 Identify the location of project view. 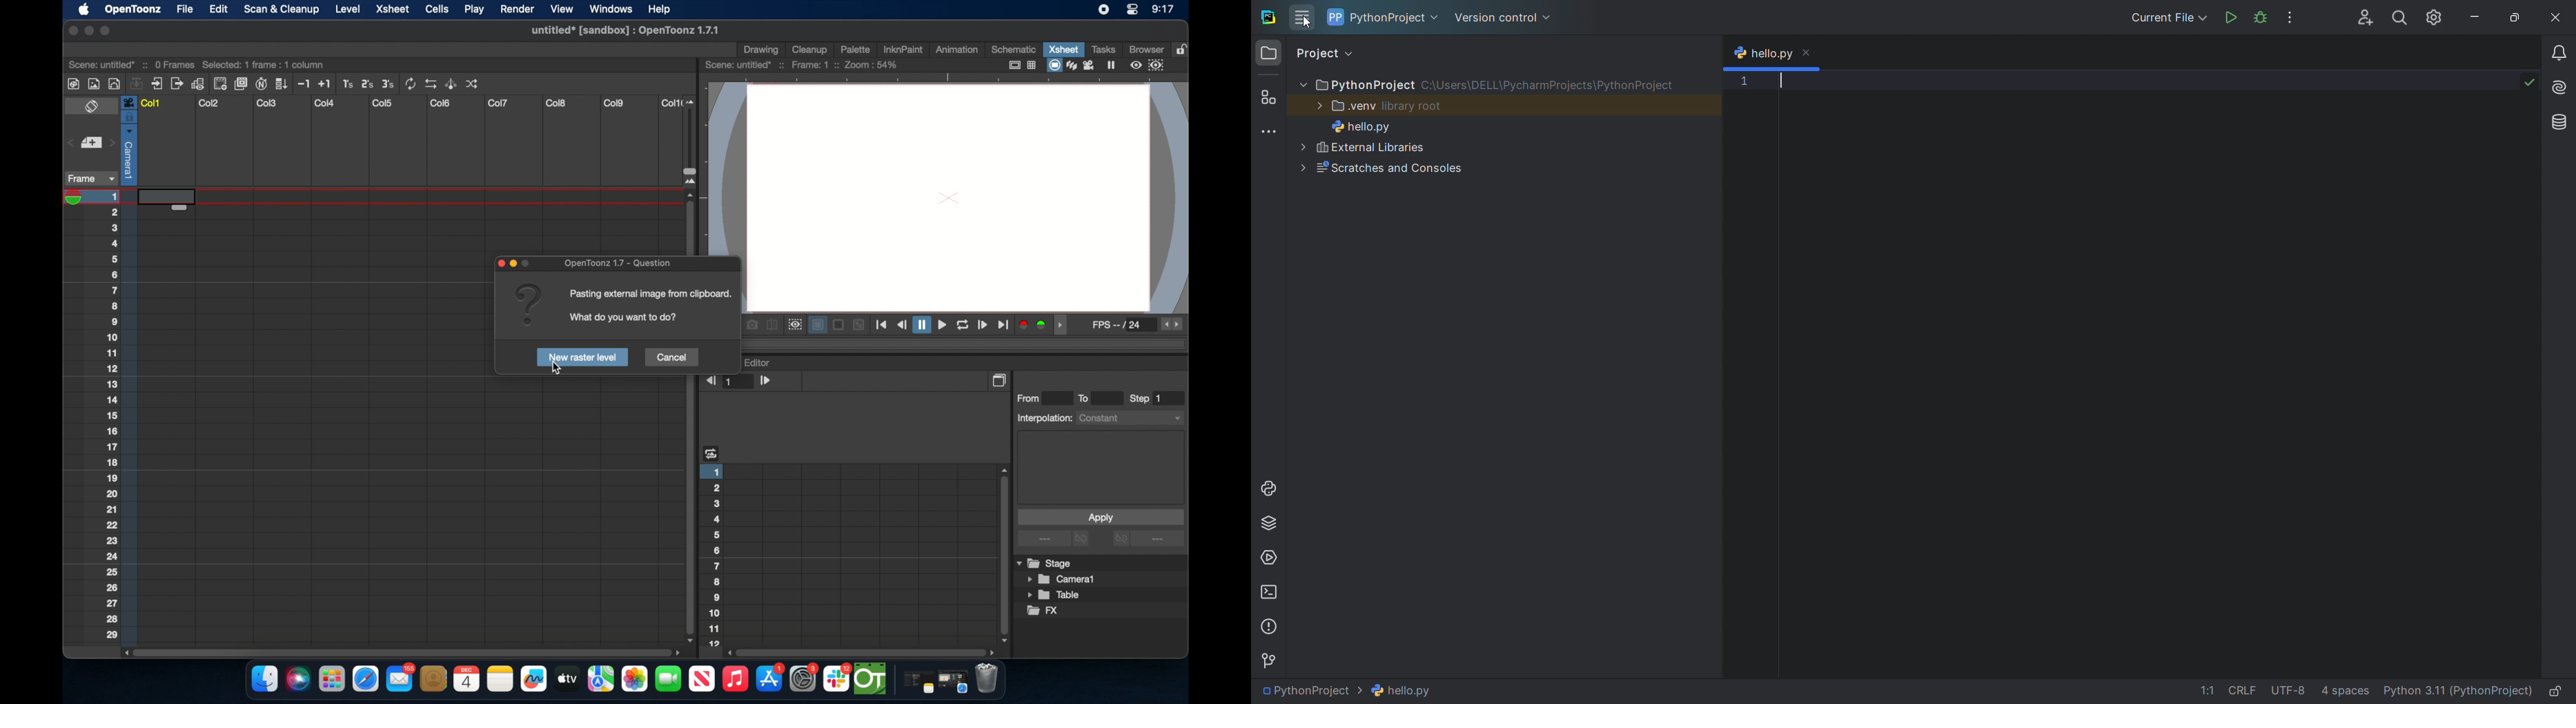
(1331, 49).